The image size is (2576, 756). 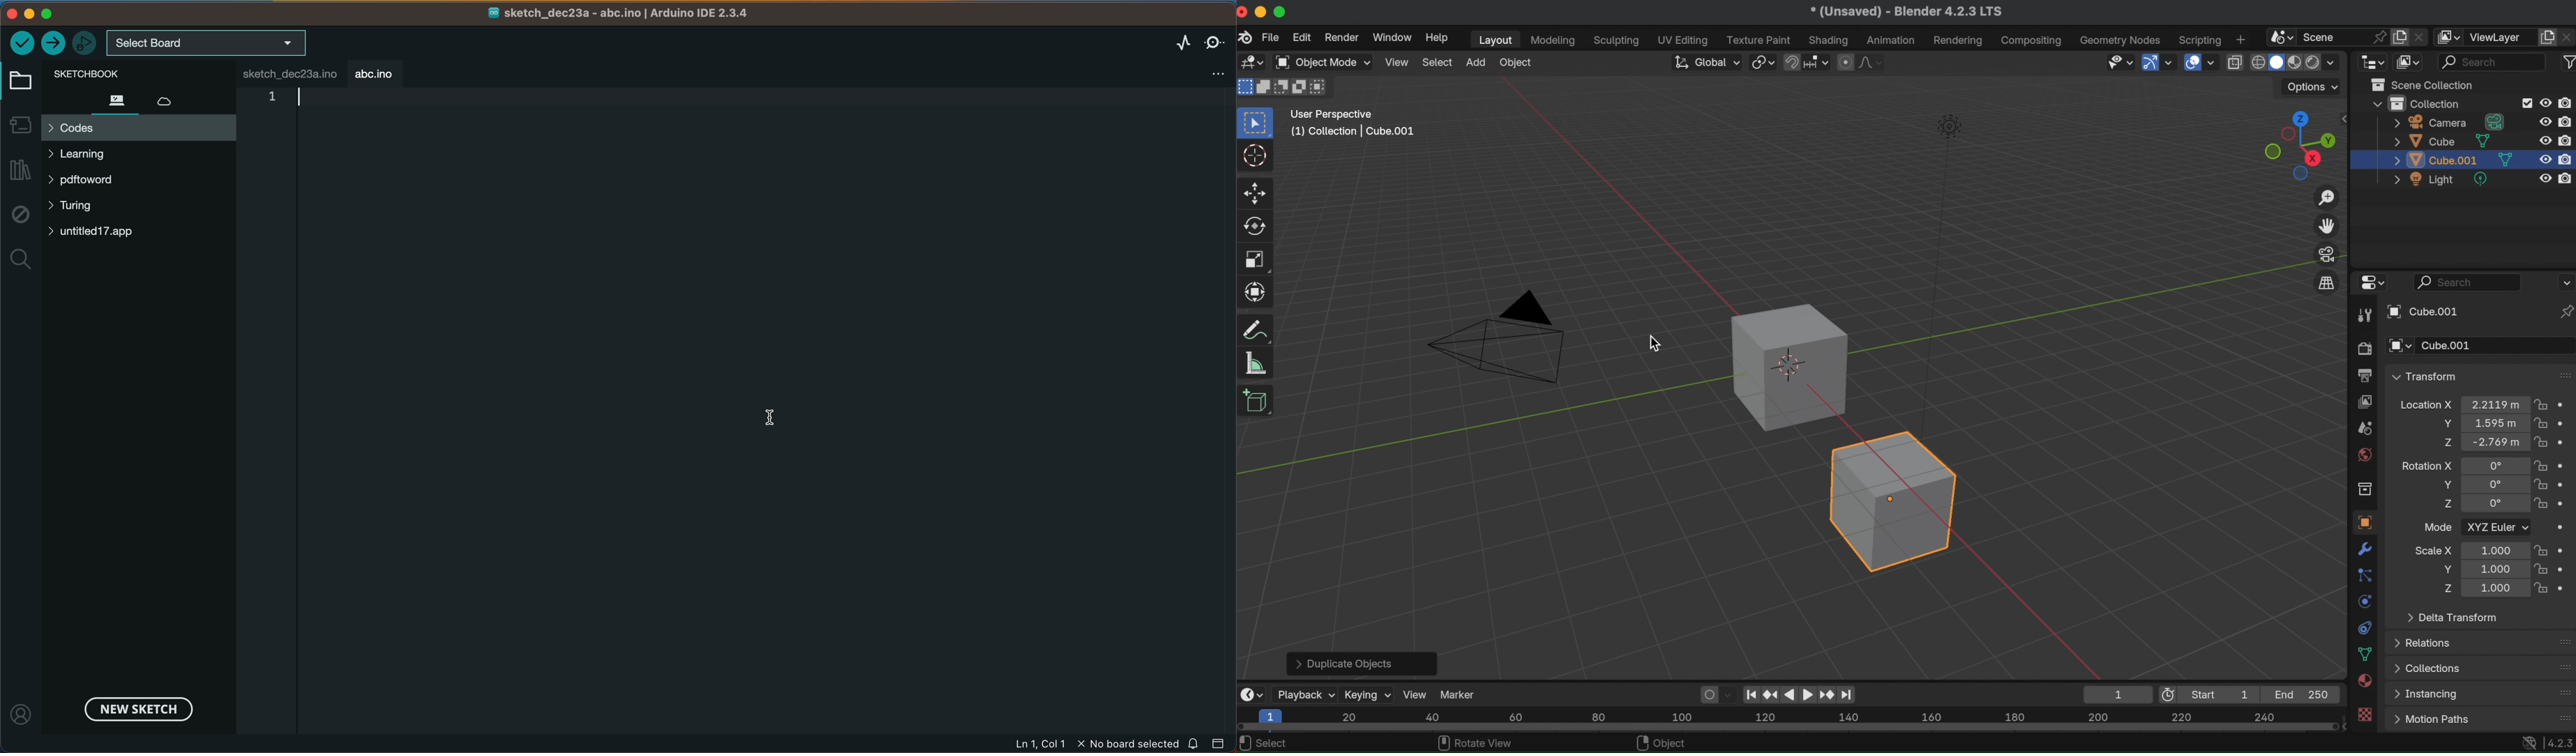 I want to click on auto keyframing, so click(x=1731, y=694).